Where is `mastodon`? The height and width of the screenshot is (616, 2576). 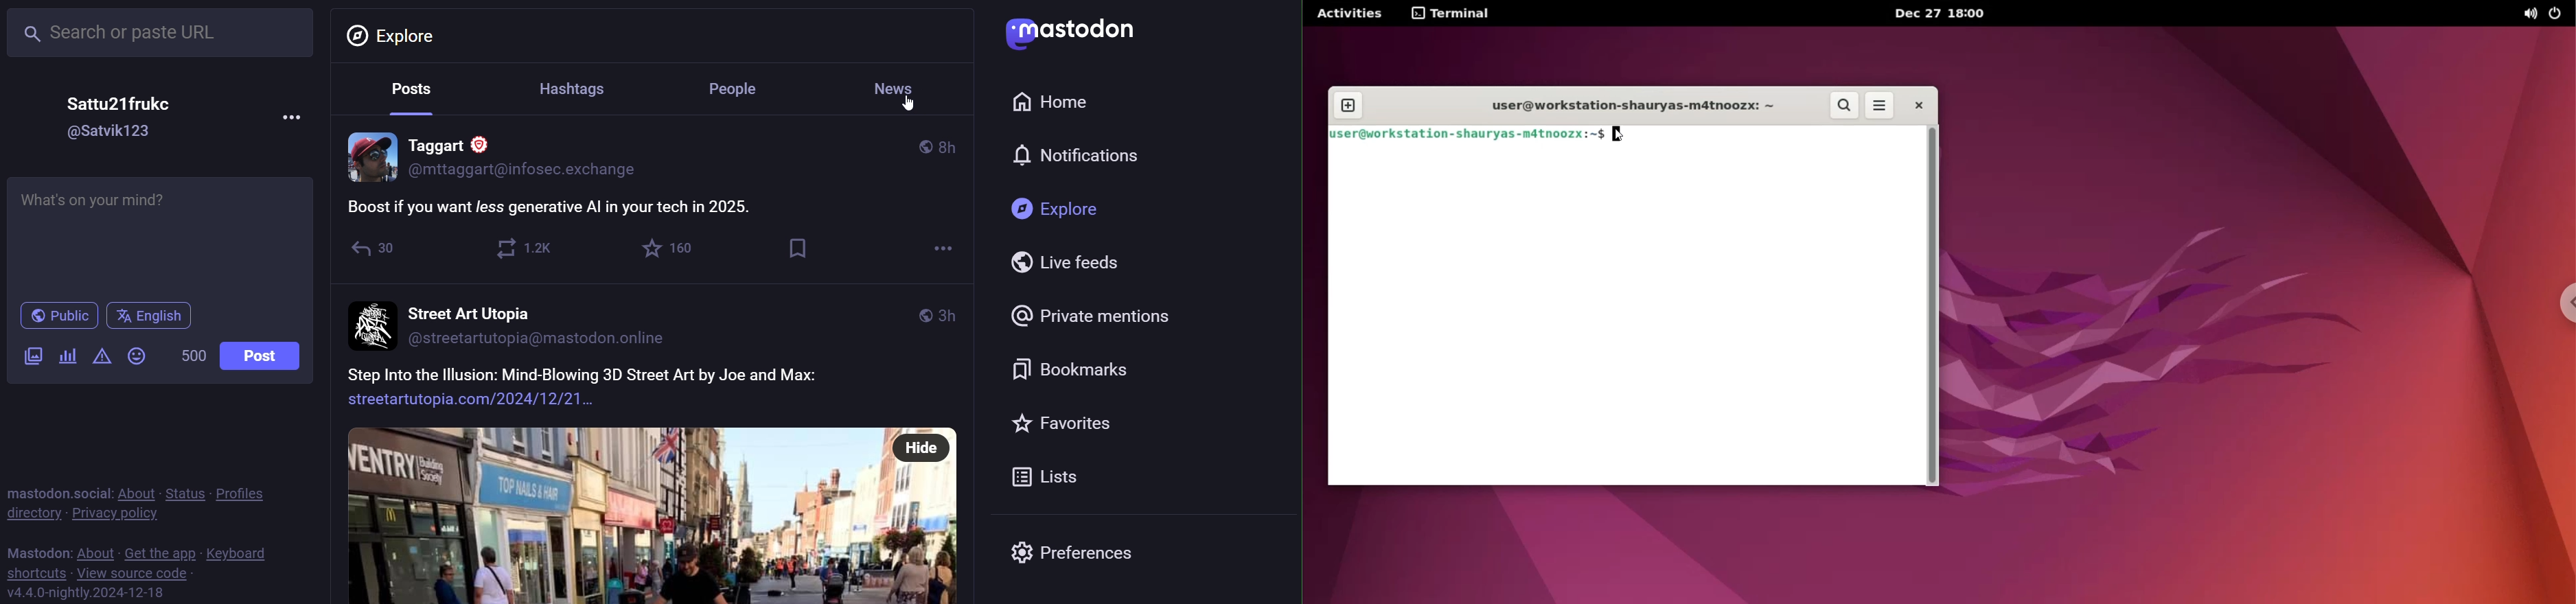 mastodon is located at coordinates (1074, 32).